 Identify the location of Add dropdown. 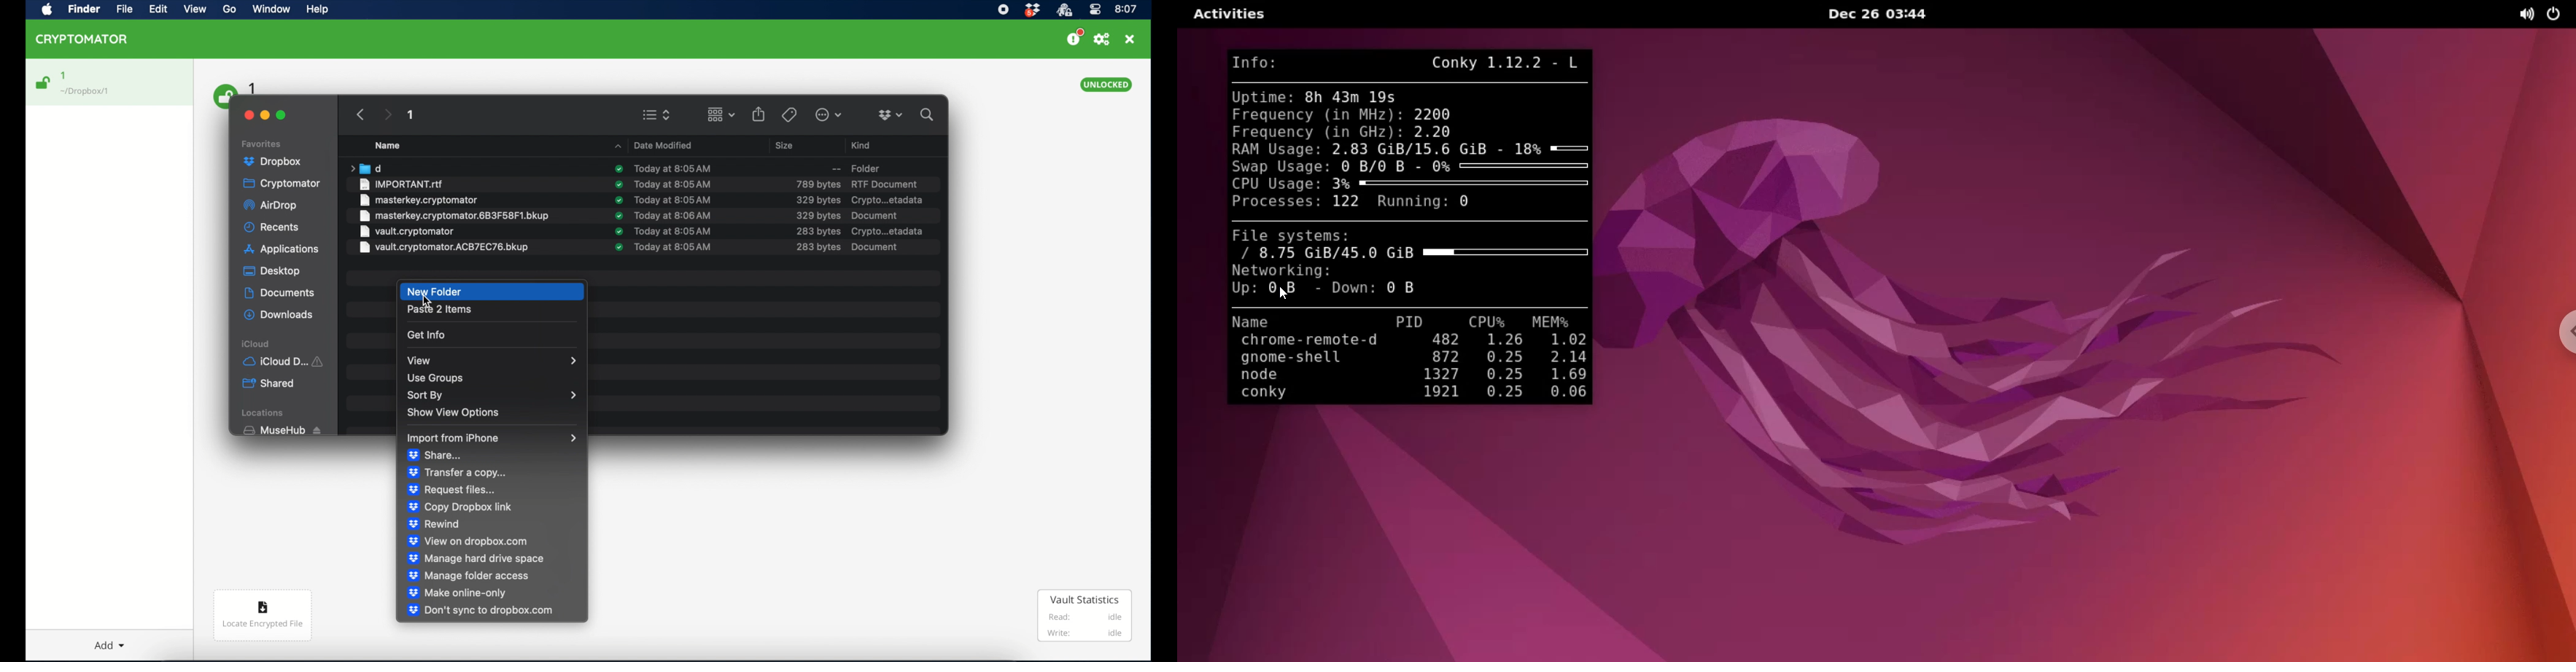
(112, 641).